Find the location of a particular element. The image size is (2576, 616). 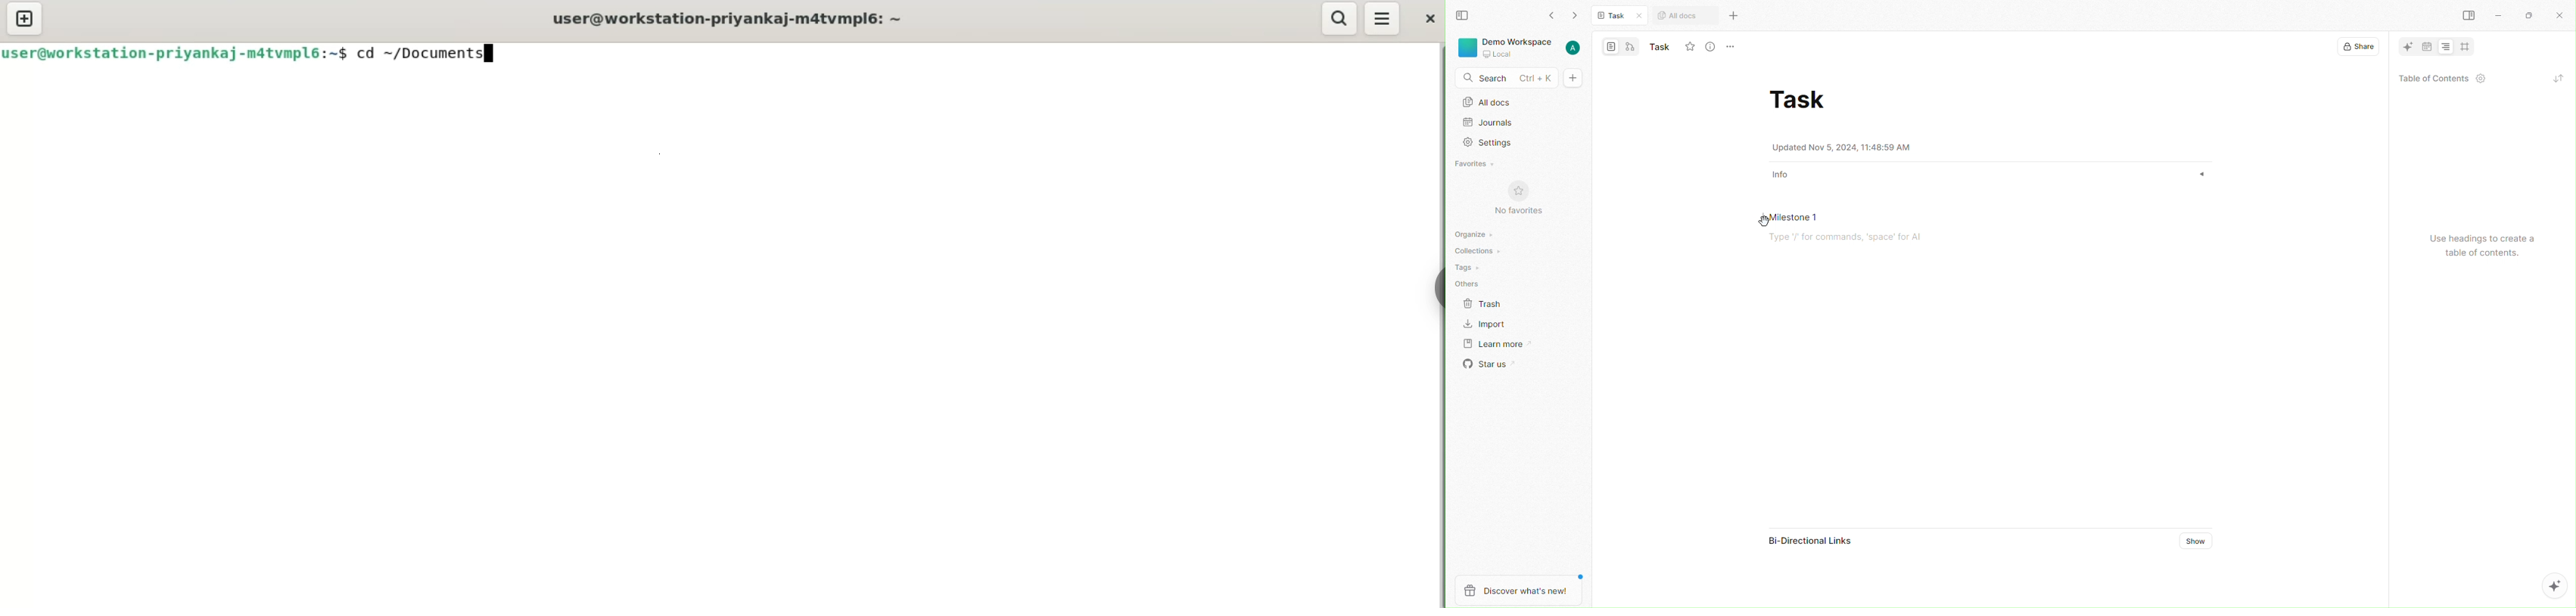

Tags is located at coordinates (1464, 266).